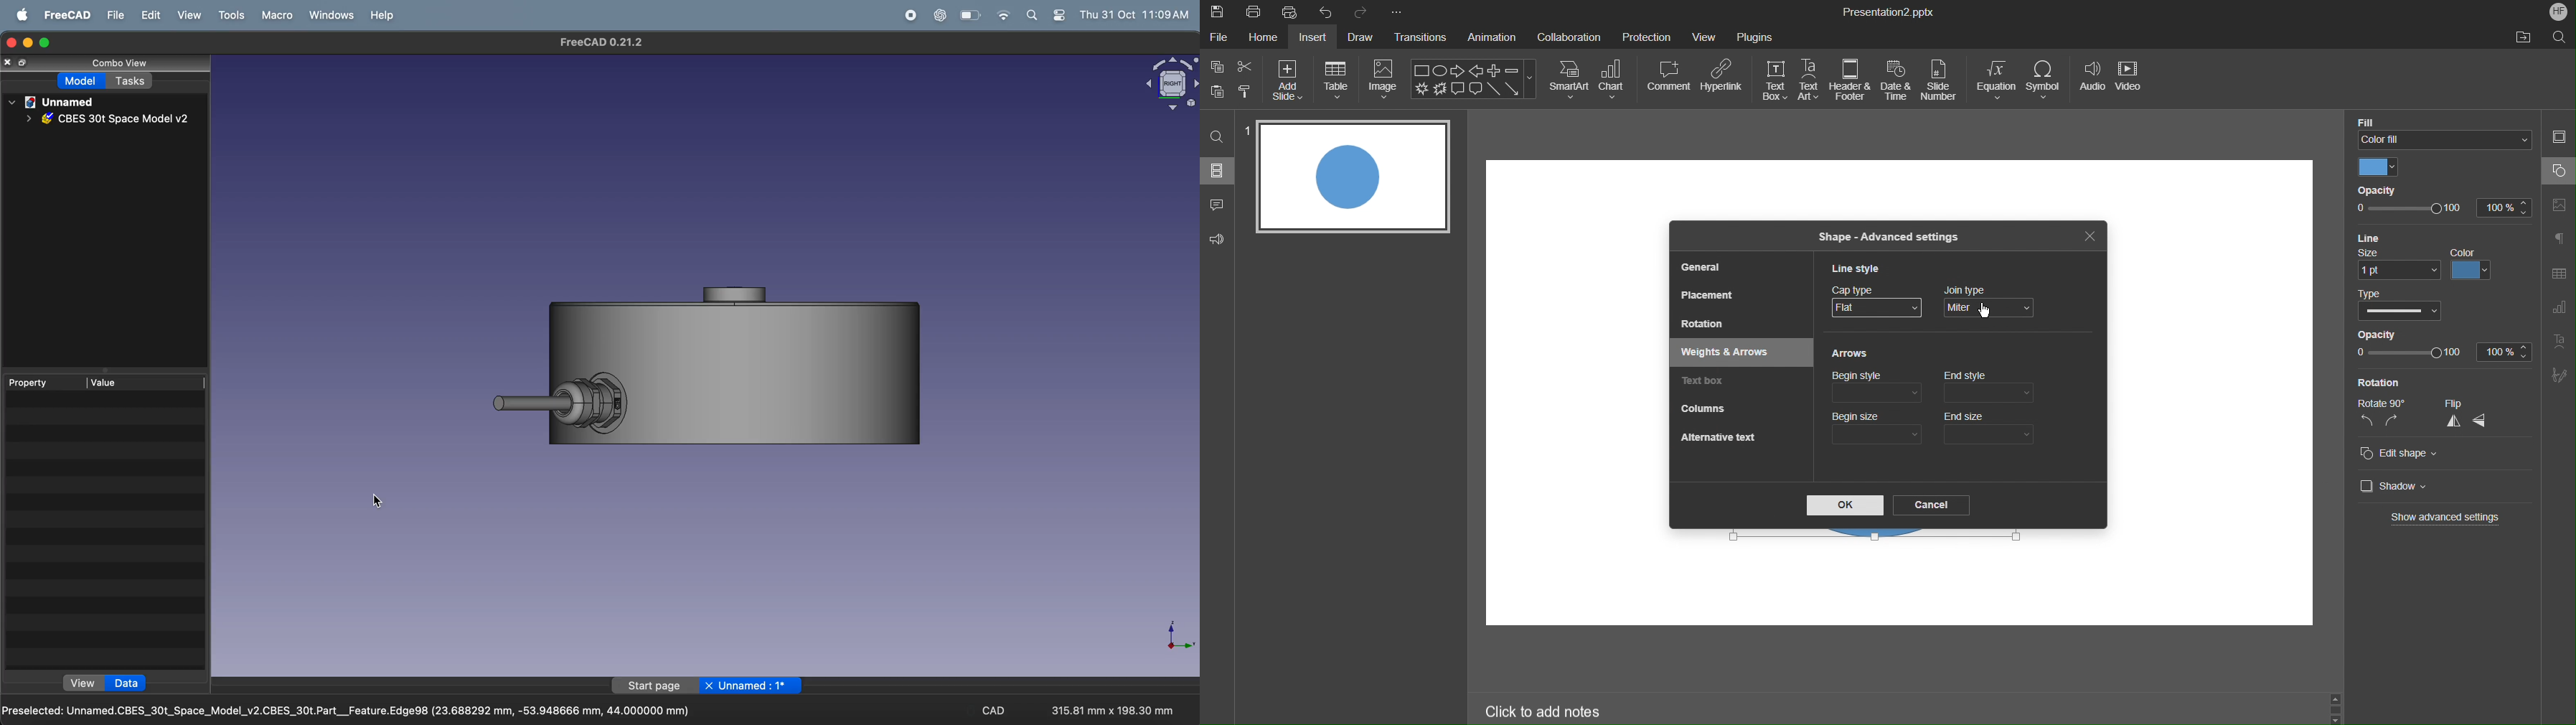 This screenshot has width=2576, height=728. Describe the element at coordinates (1246, 66) in the screenshot. I see `Cut` at that location.